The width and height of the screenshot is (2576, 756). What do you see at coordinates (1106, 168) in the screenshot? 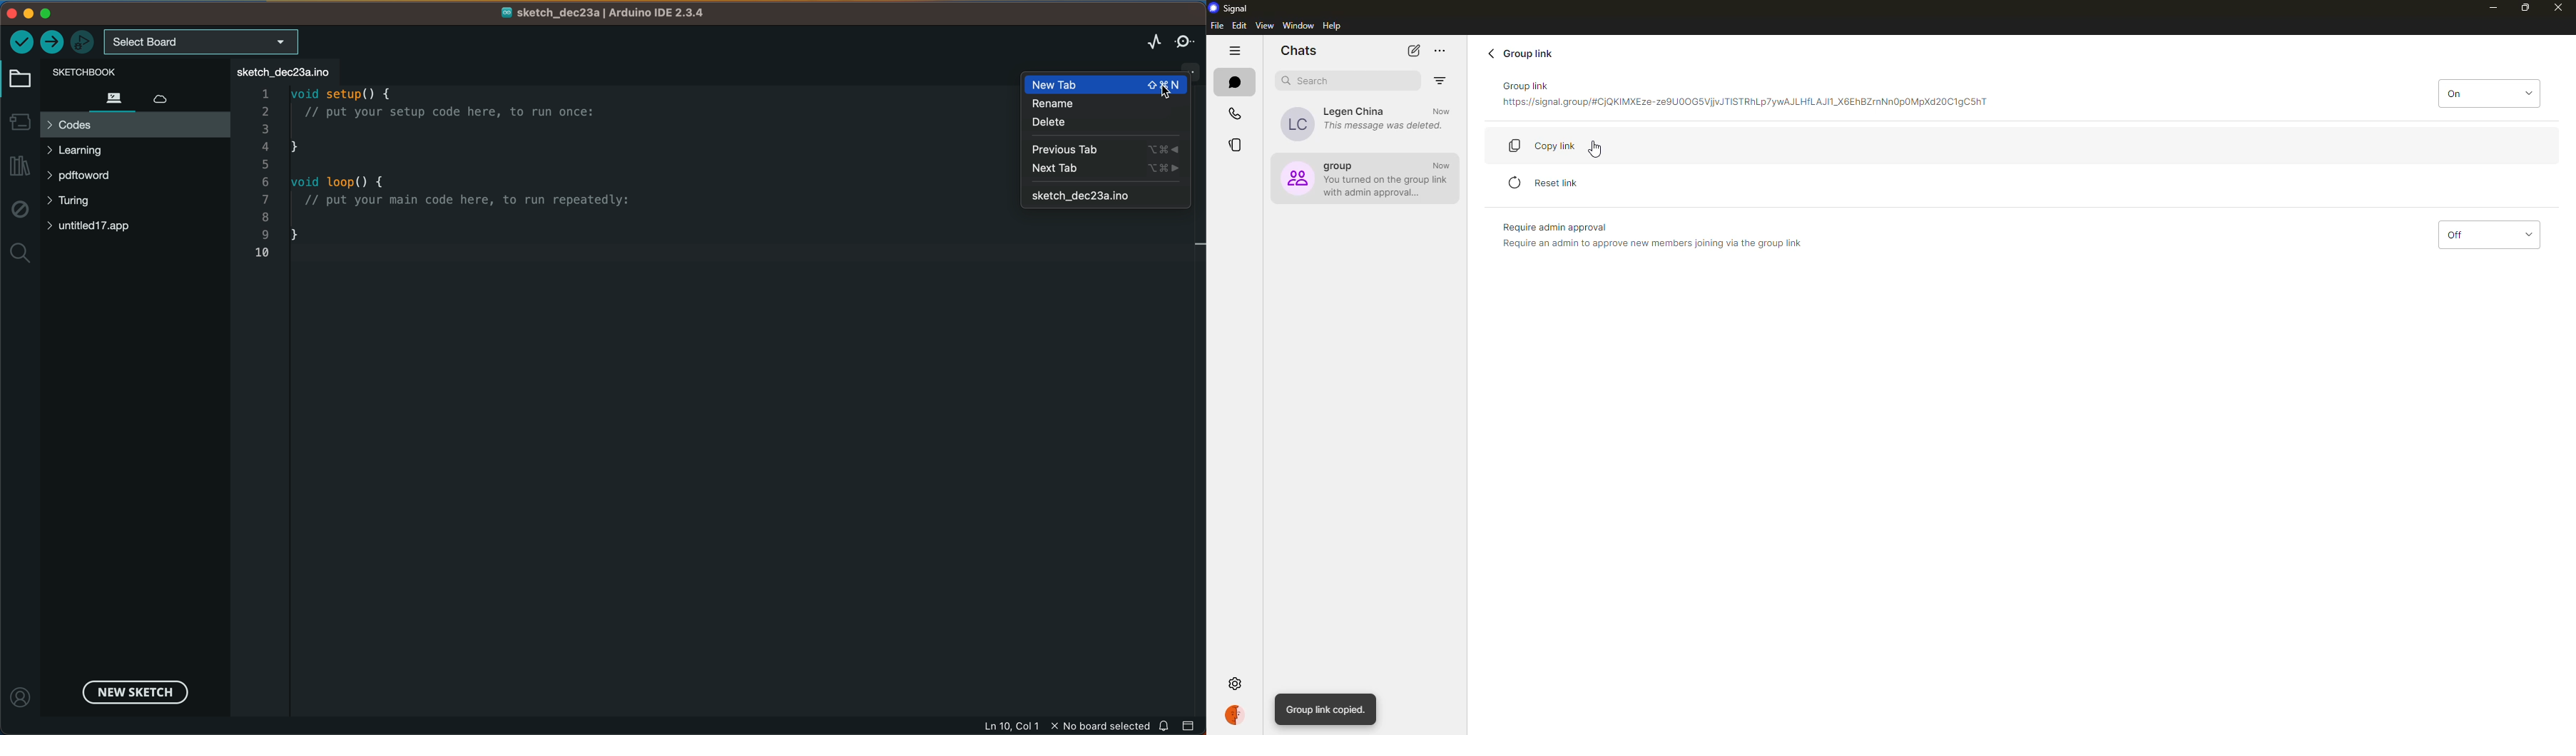
I see `next tab` at bounding box center [1106, 168].